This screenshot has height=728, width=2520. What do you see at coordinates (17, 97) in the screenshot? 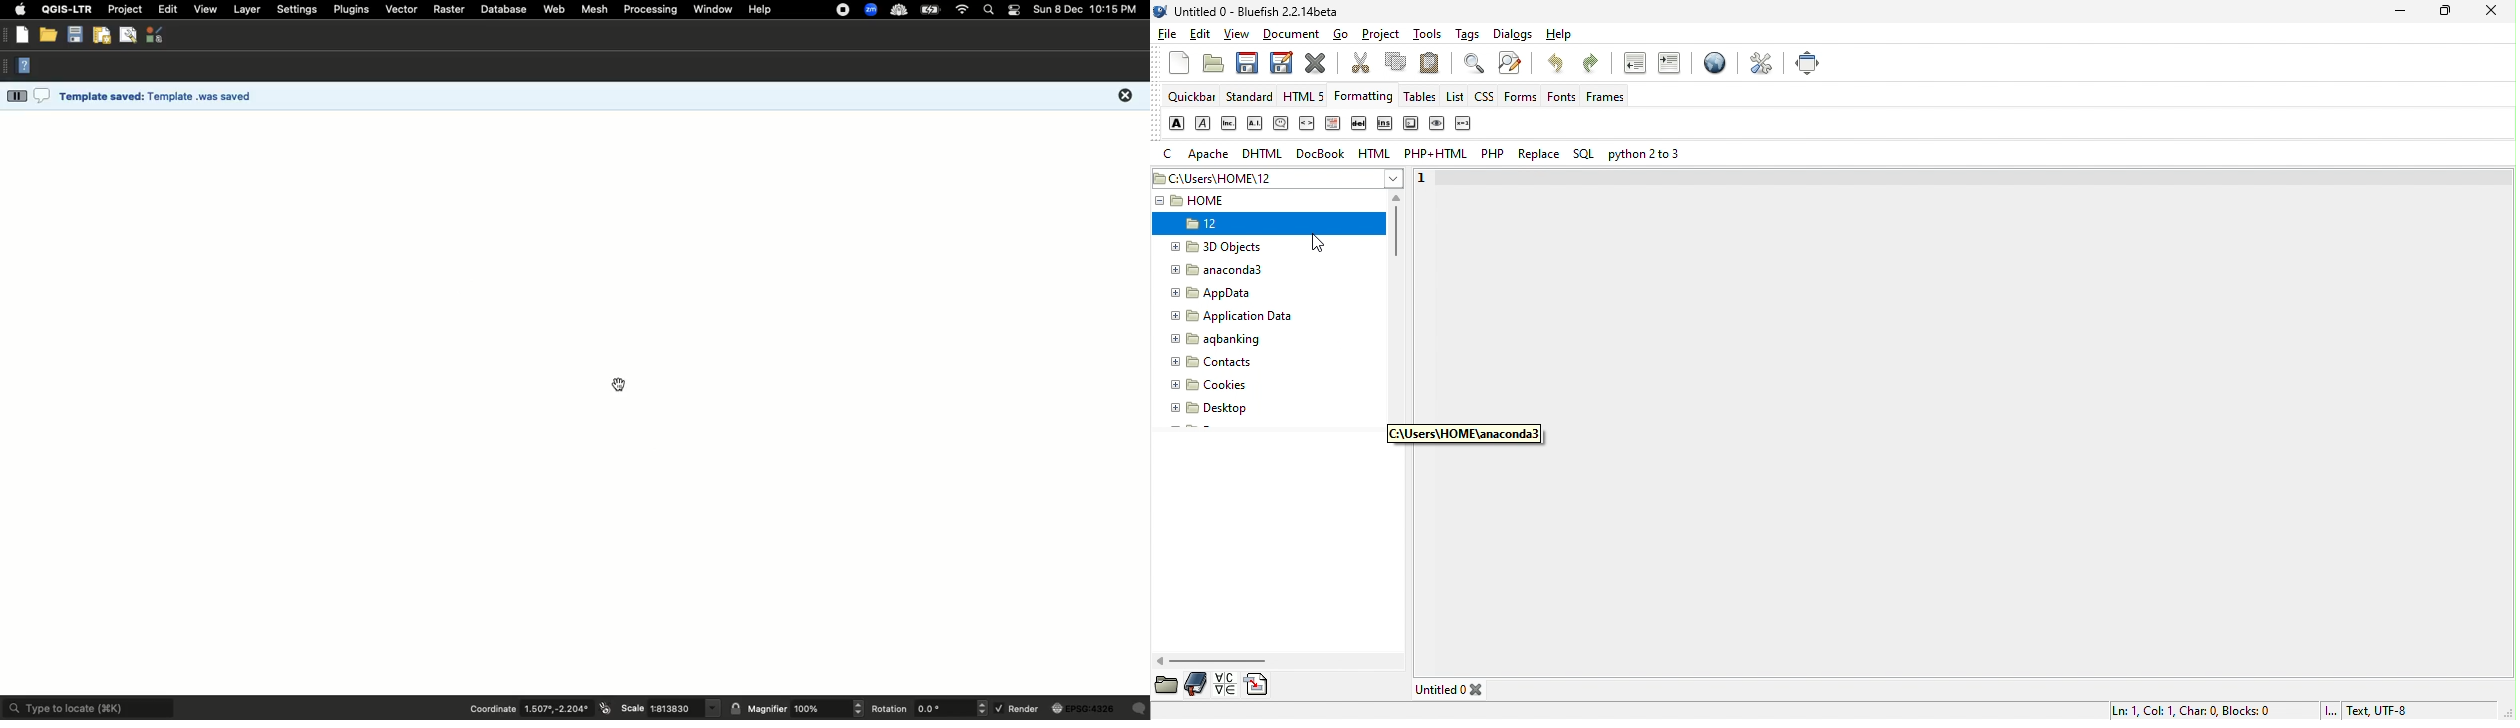
I see `more` at bounding box center [17, 97].